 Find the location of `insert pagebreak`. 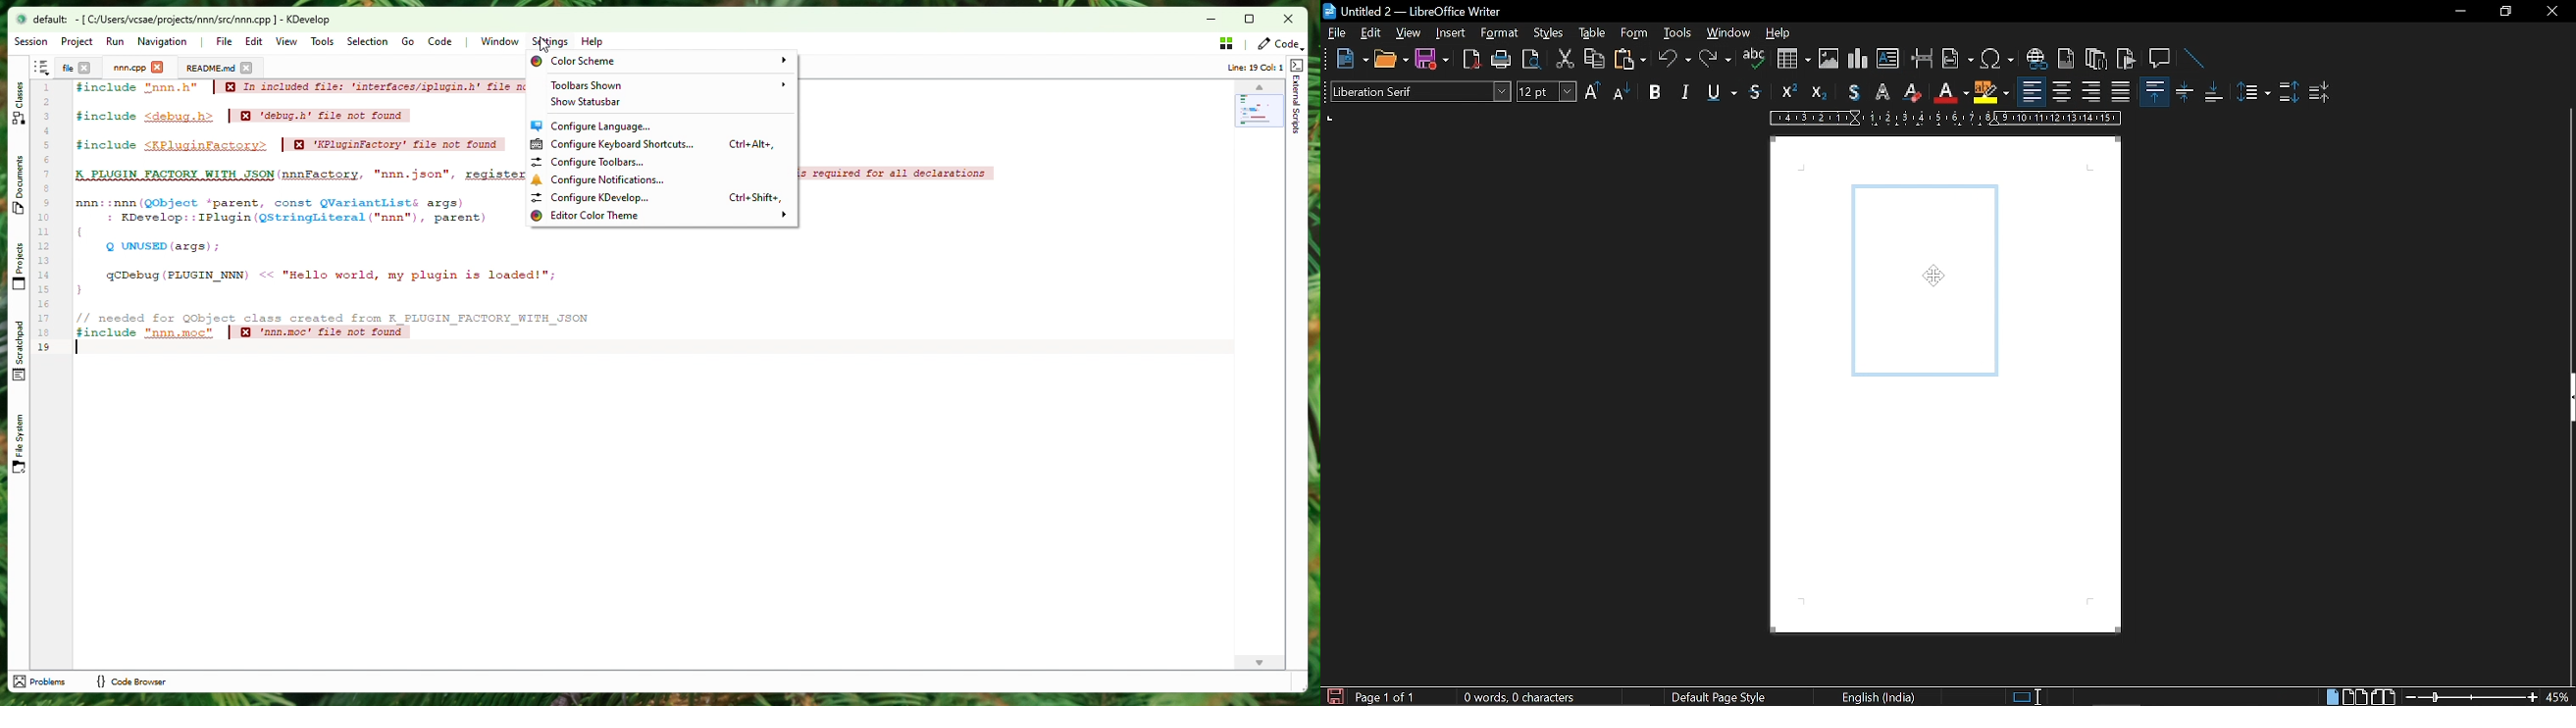

insert pagebreak is located at coordinates (1923, 61).